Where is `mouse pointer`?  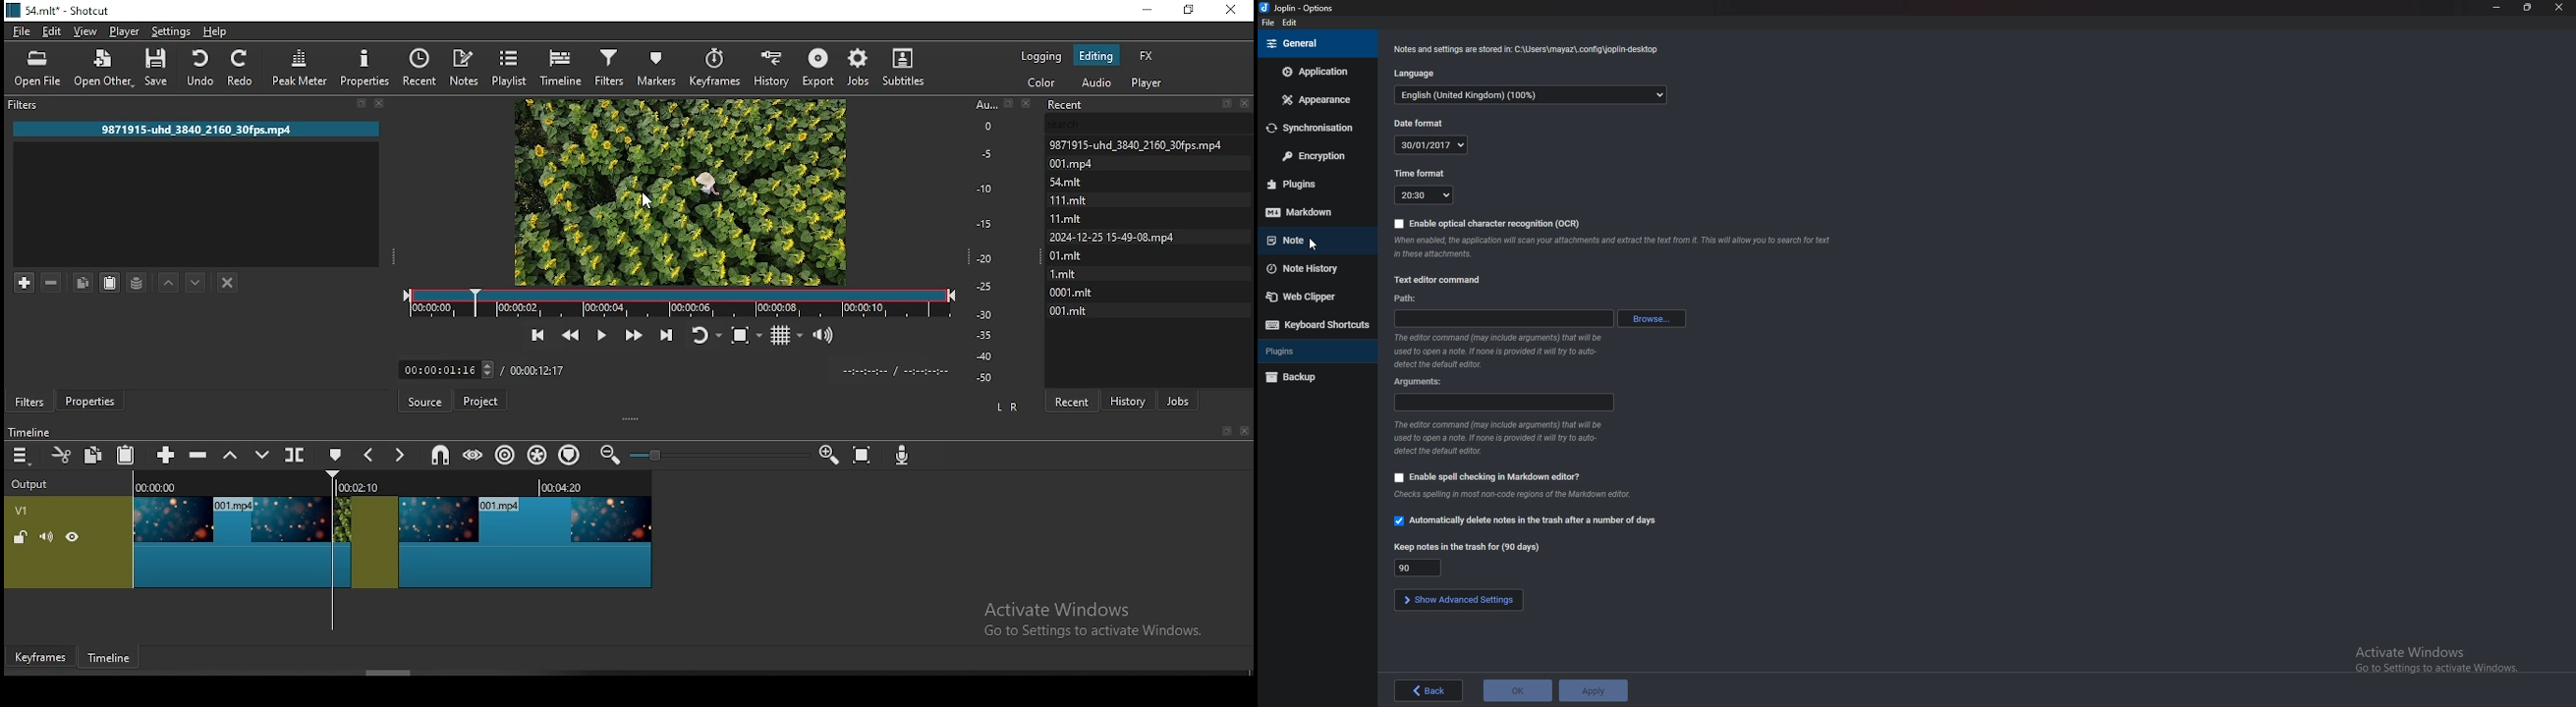
mouse pointer is located at coordinates (645, 200).